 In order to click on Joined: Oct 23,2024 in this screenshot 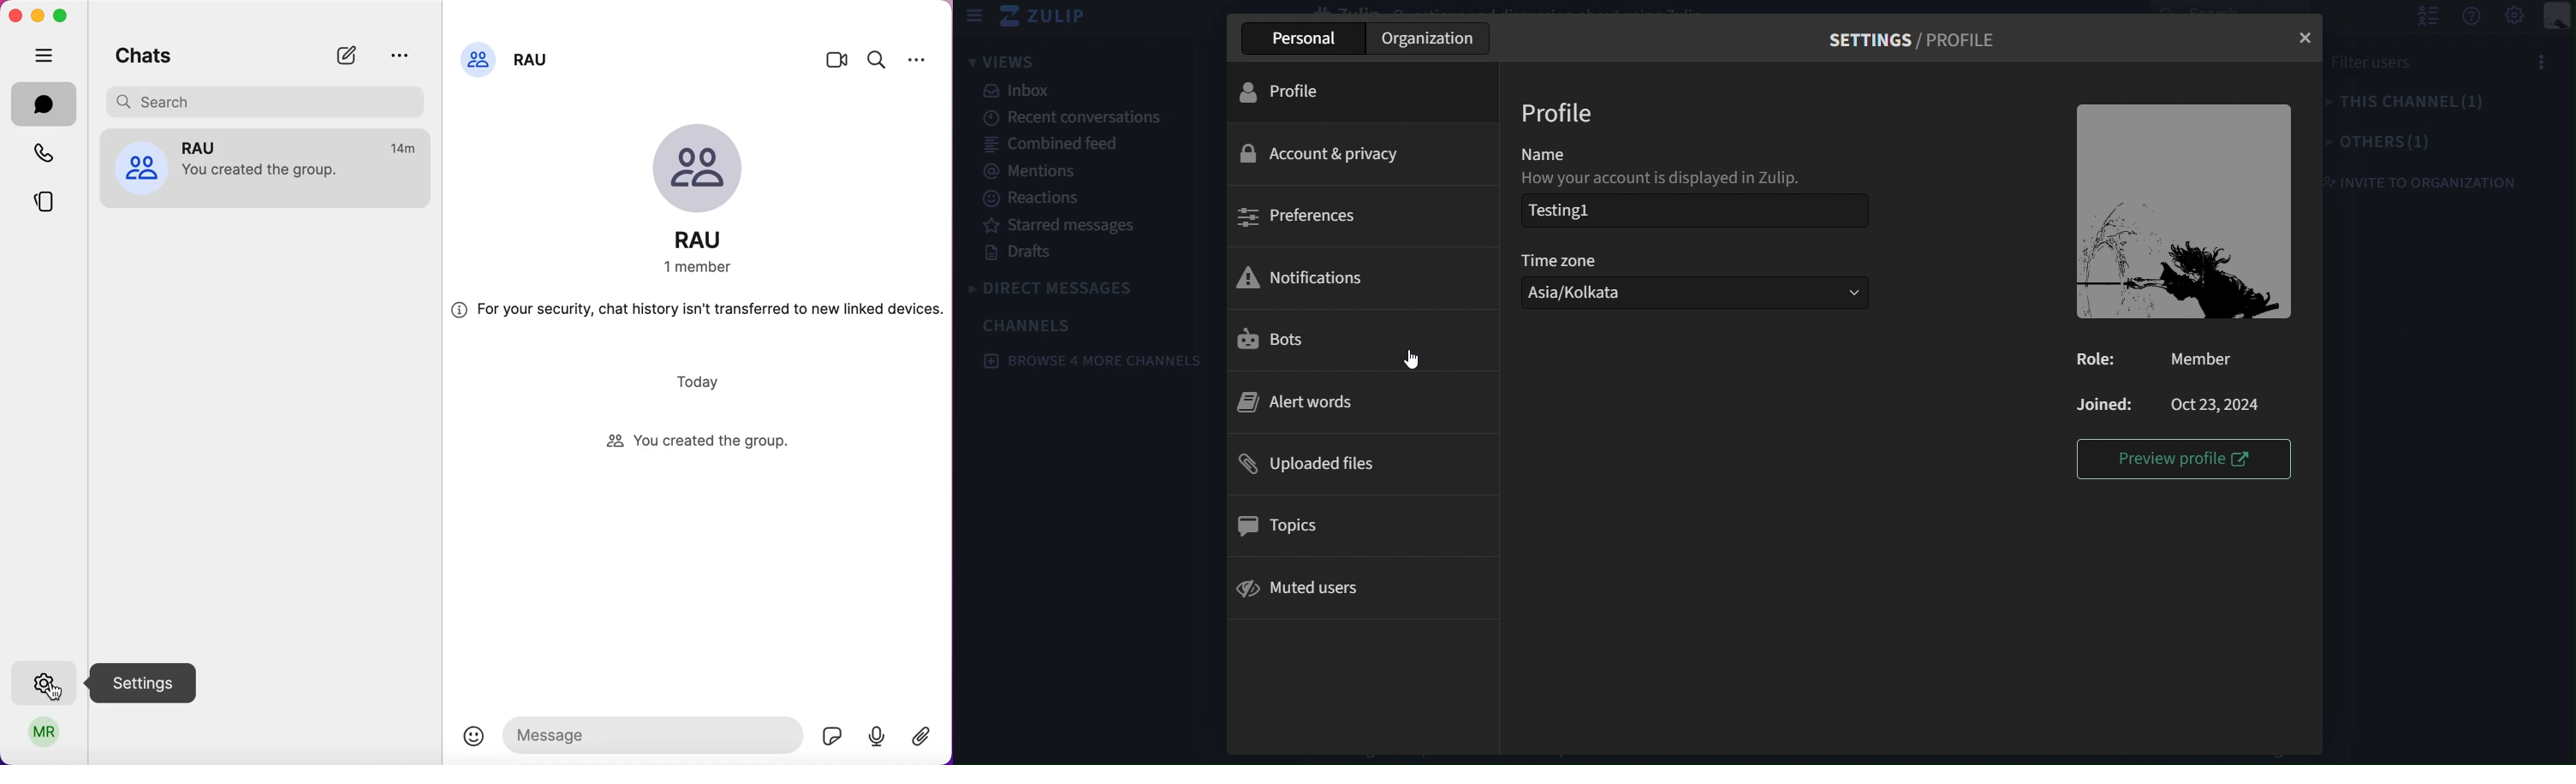, I will do `click(2180, 404)`.